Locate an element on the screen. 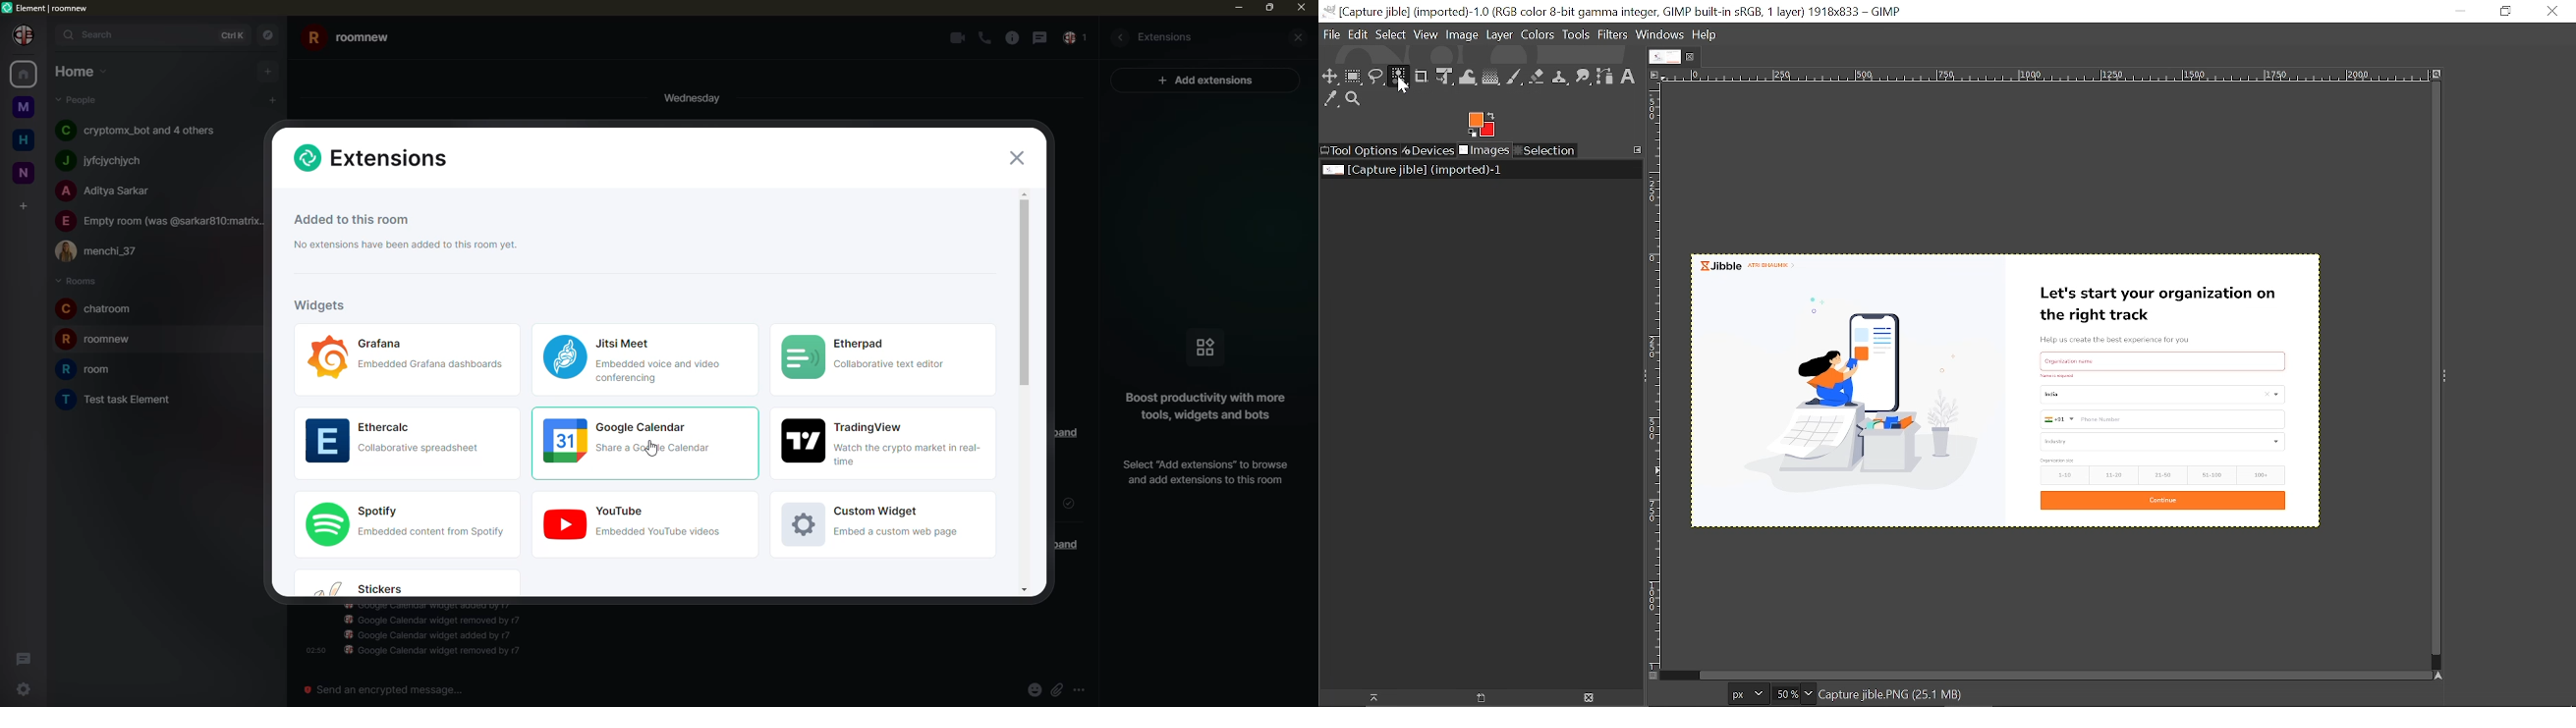 The height and width of the screenshot is (728, 2576). ad is located at coordinates (1211, 81).